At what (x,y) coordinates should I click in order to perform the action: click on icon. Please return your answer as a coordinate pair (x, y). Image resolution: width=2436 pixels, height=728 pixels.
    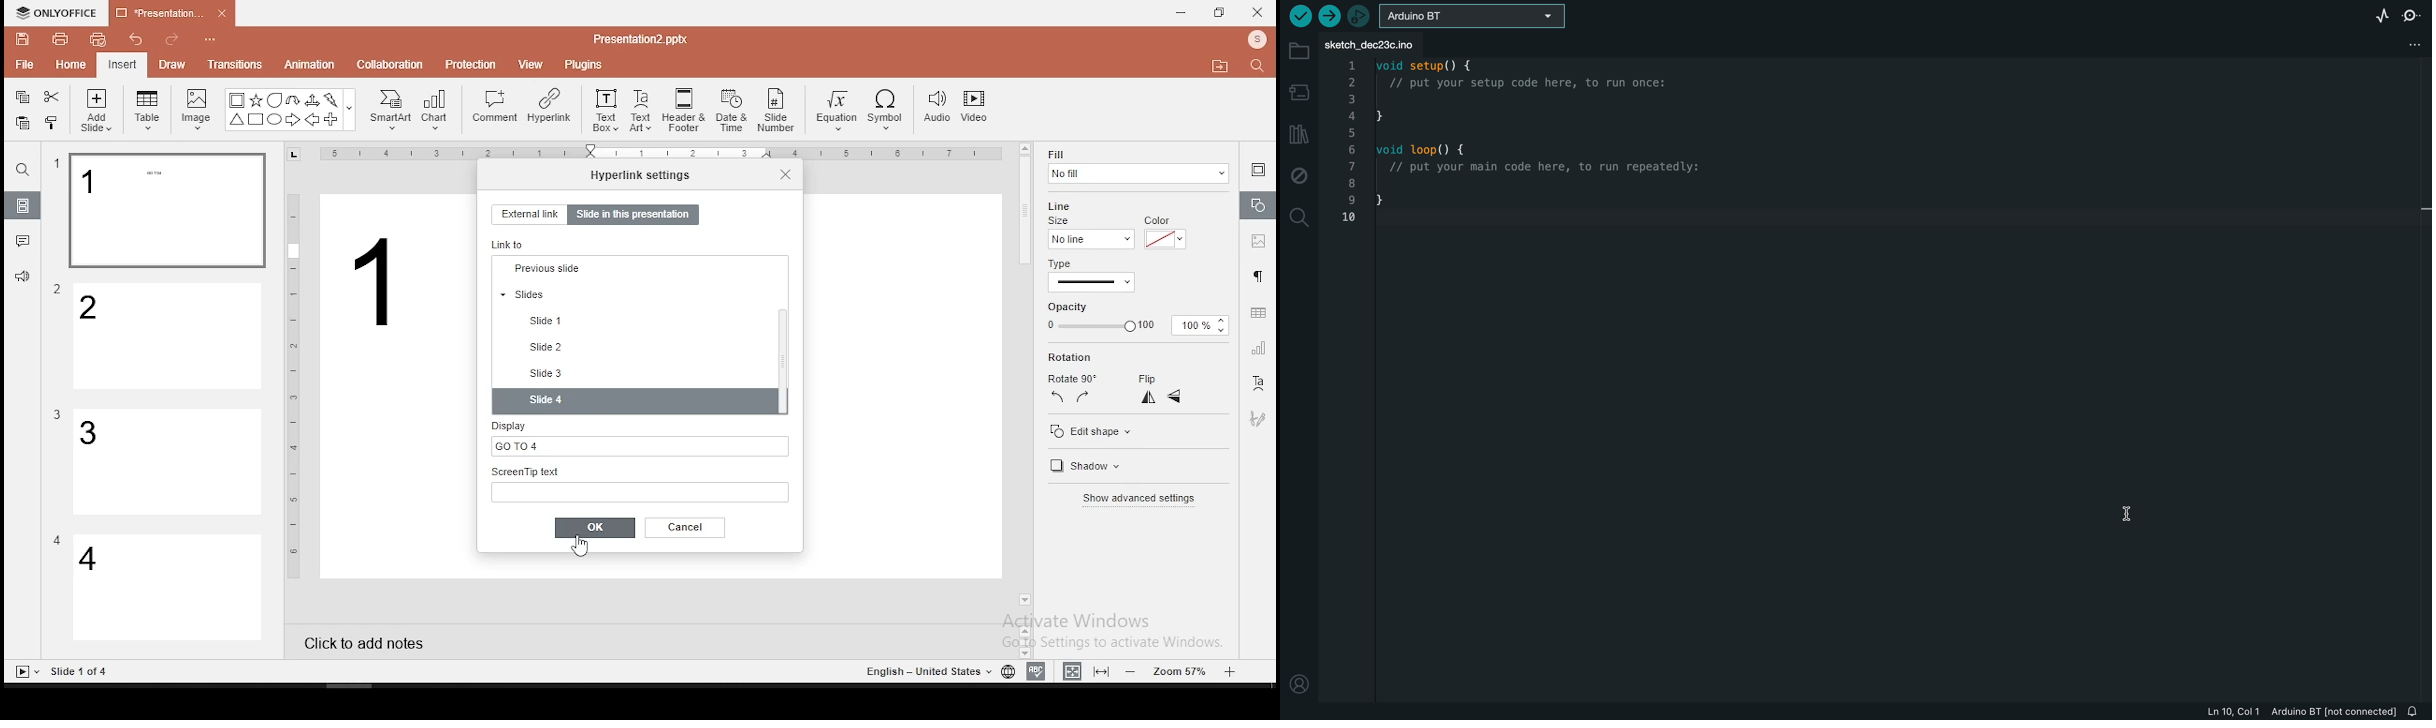
    Looking at the image, I should click on (60, 13).